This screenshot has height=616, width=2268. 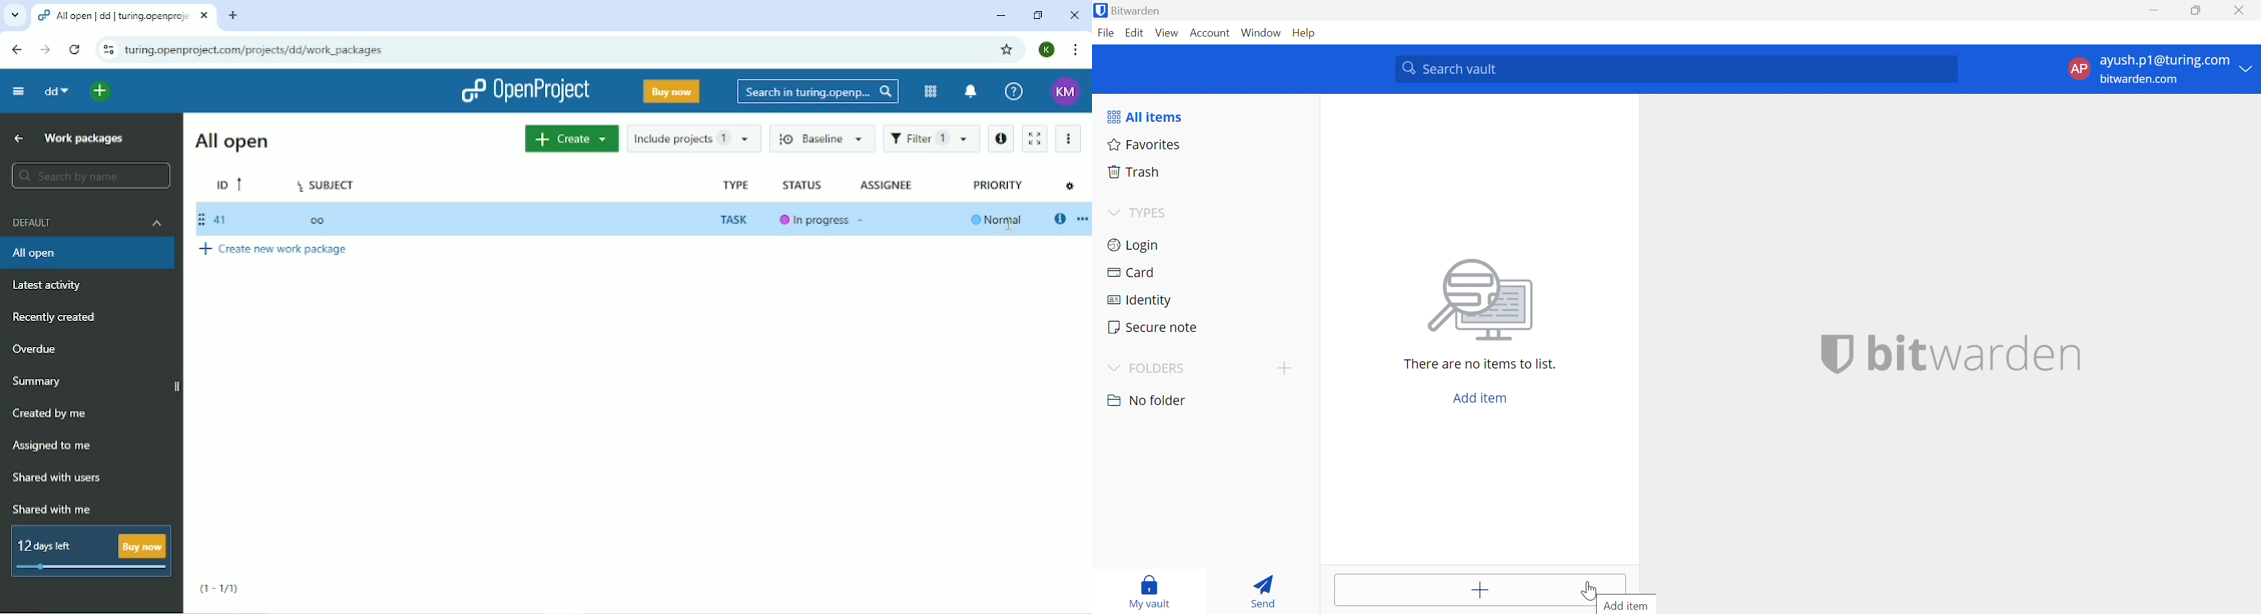 What do you see at coordinates (87, 138) in the screenshot?
I see `Work packages` at bounding box center [87, 138].